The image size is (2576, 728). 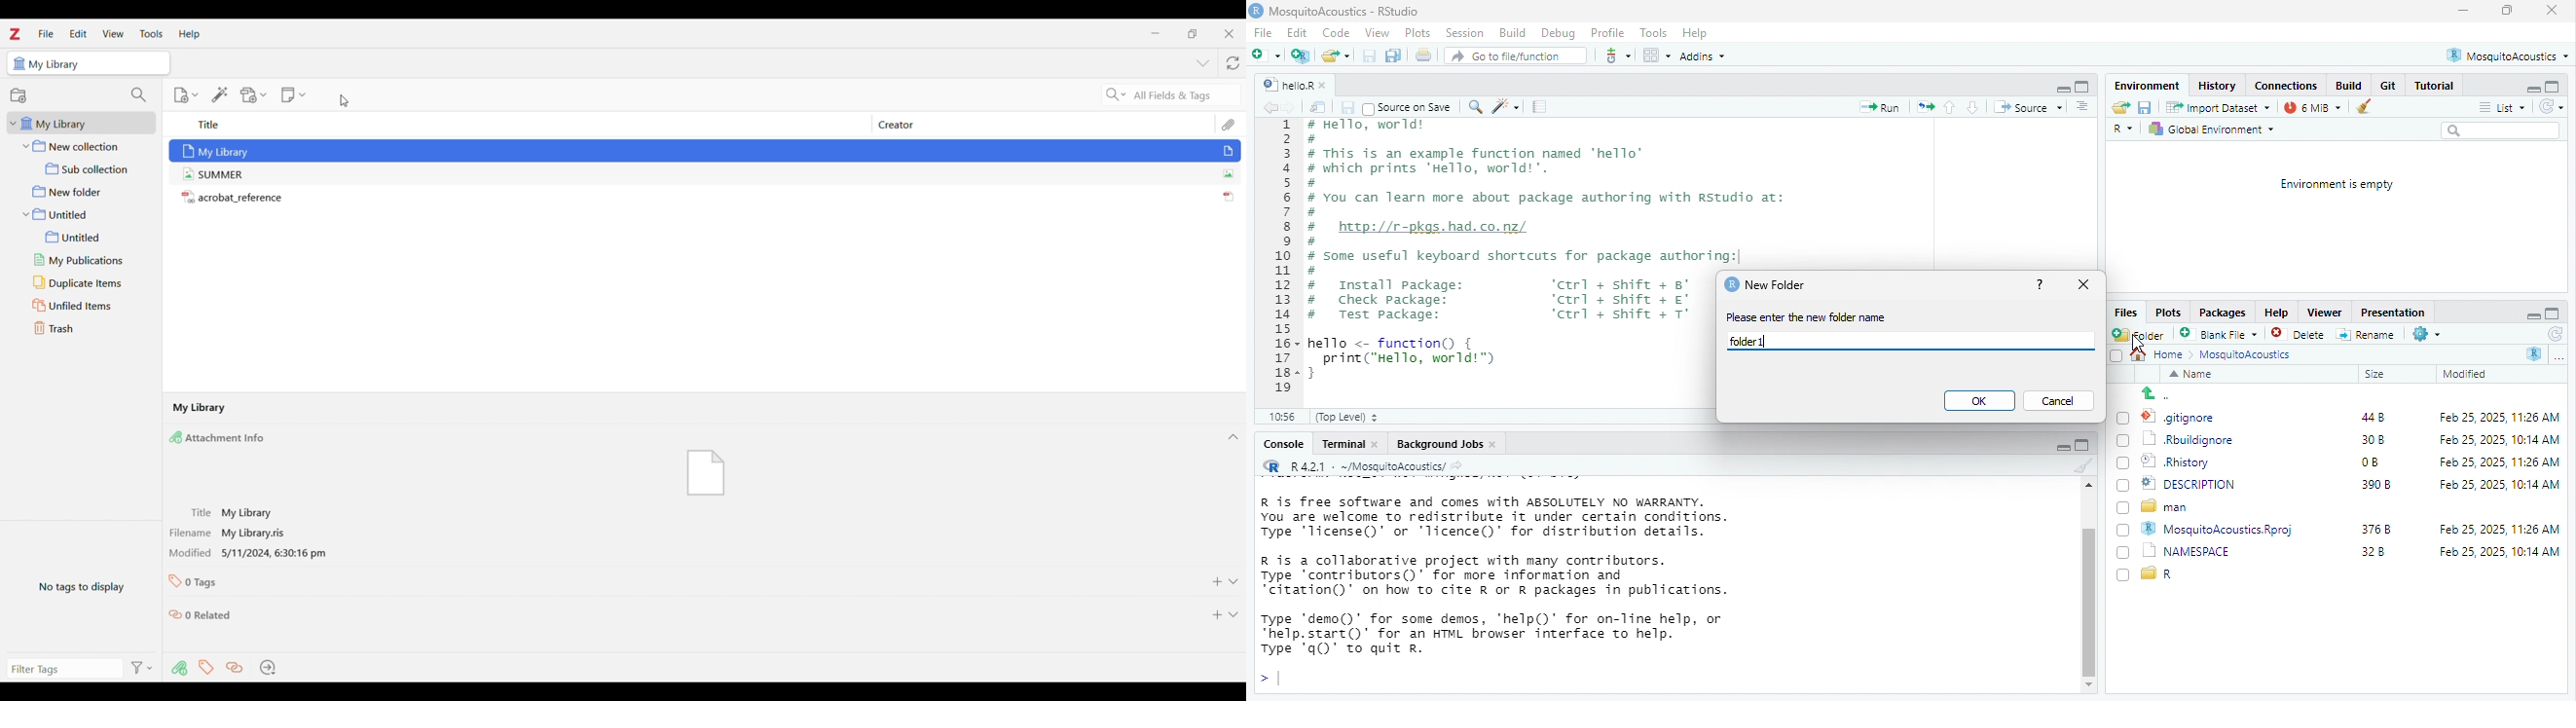 I want to click on View, so click(x=1378, y=34).